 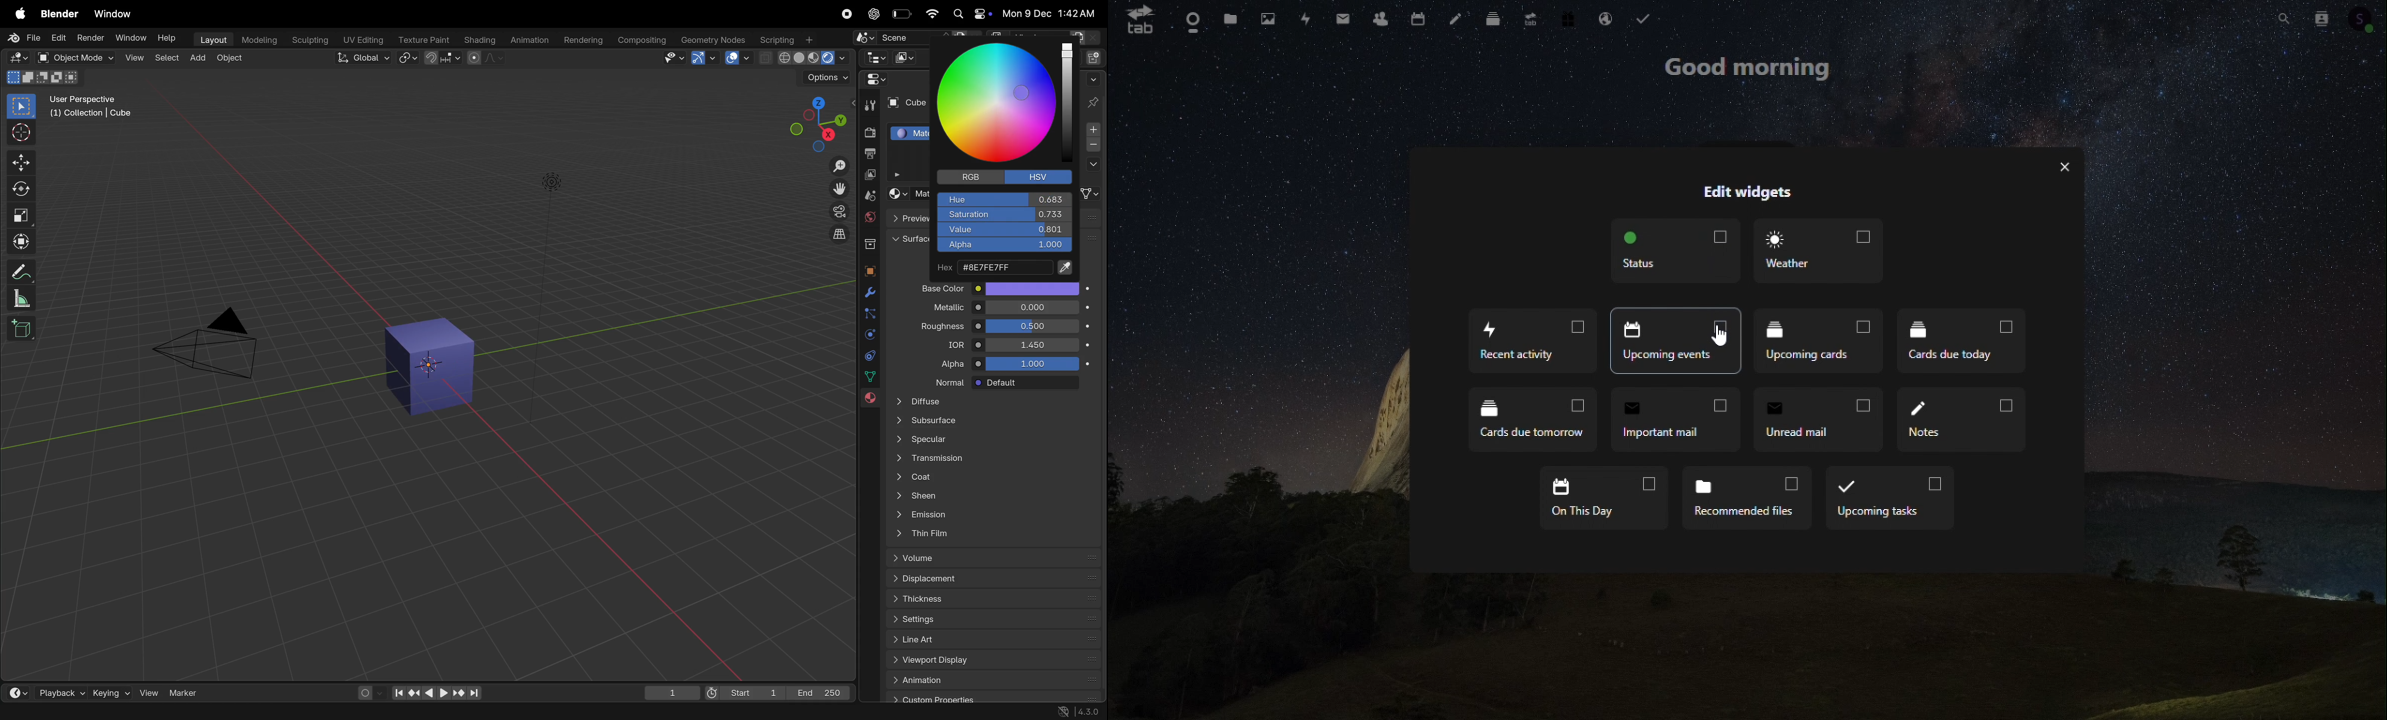 I want to click on alpha, so click(x=943, y=364).